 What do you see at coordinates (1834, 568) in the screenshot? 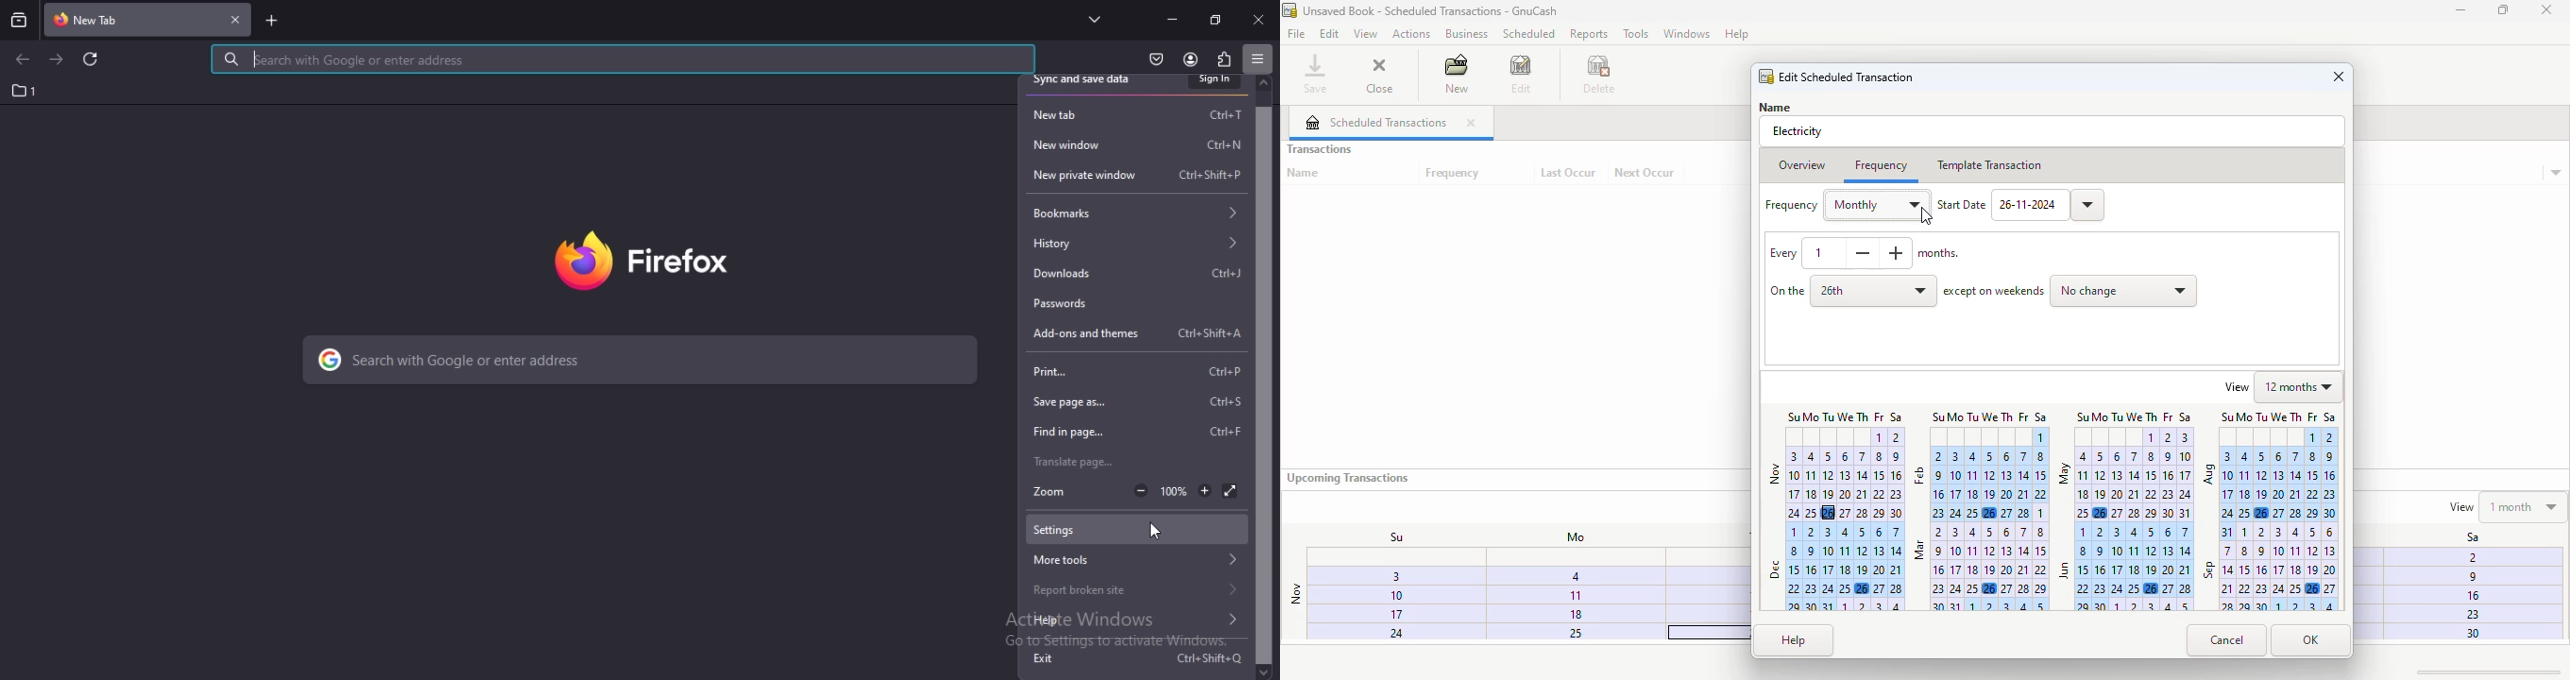
I see `december calendar` at bounding box center [1834, 568].